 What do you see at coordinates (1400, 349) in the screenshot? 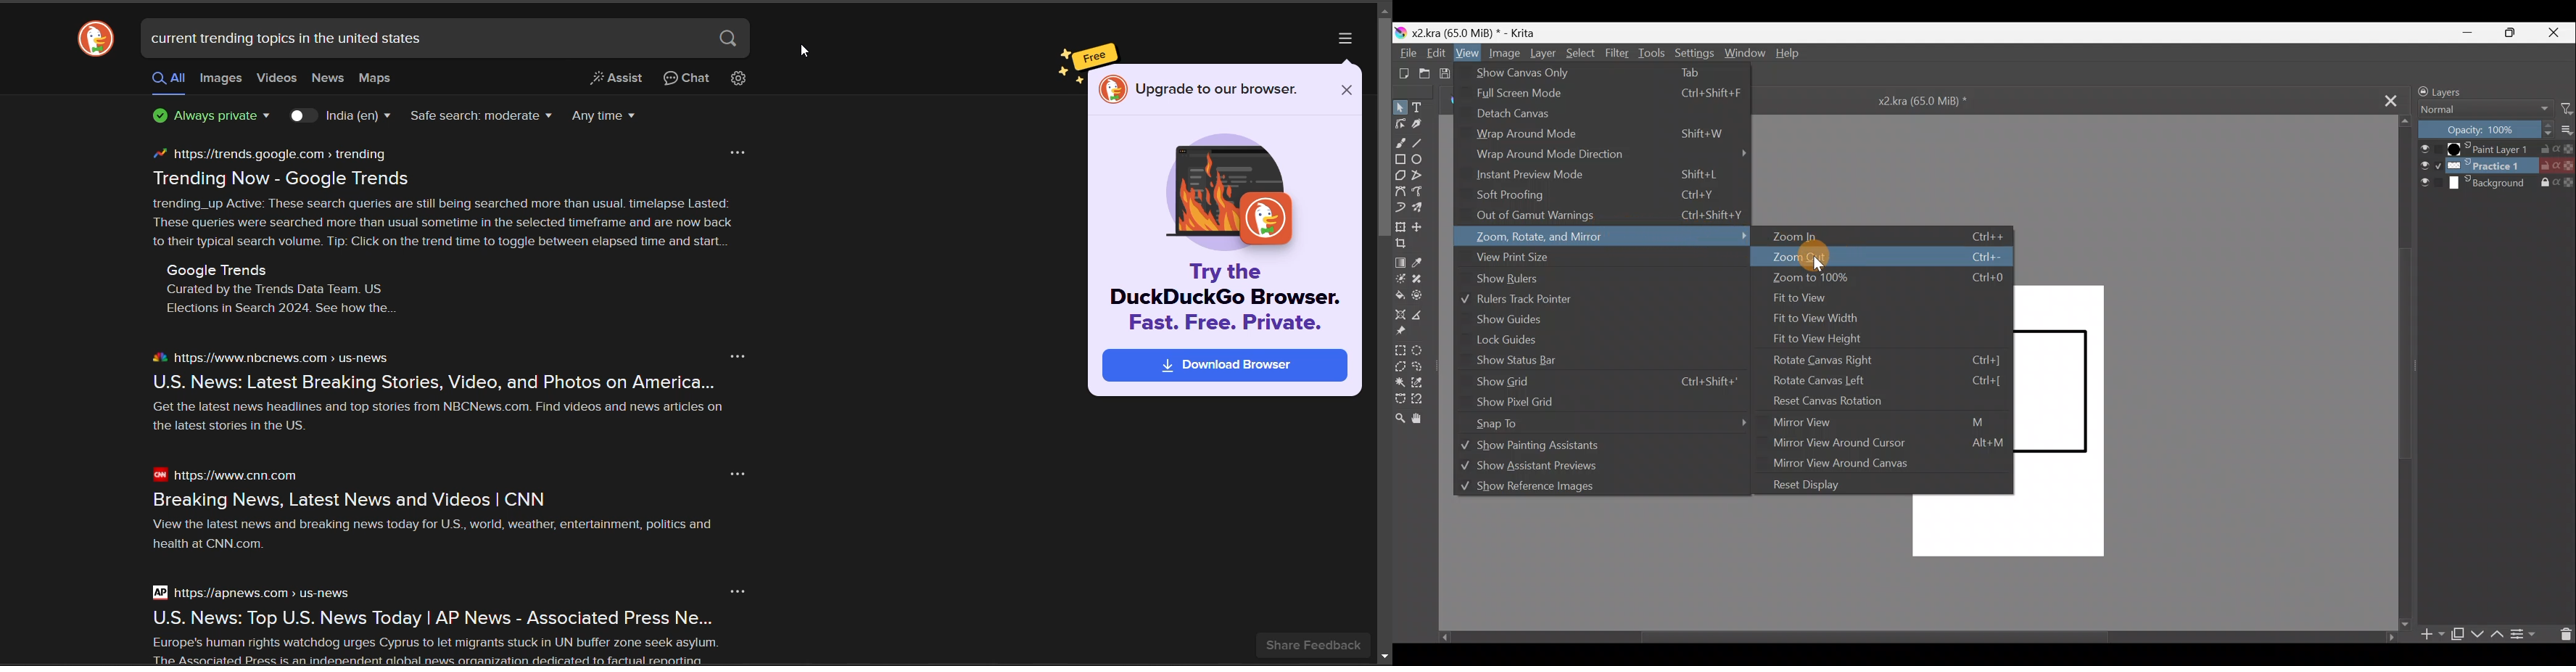
I see `Rectangular selection tool` at bounding box center [1400, 349].